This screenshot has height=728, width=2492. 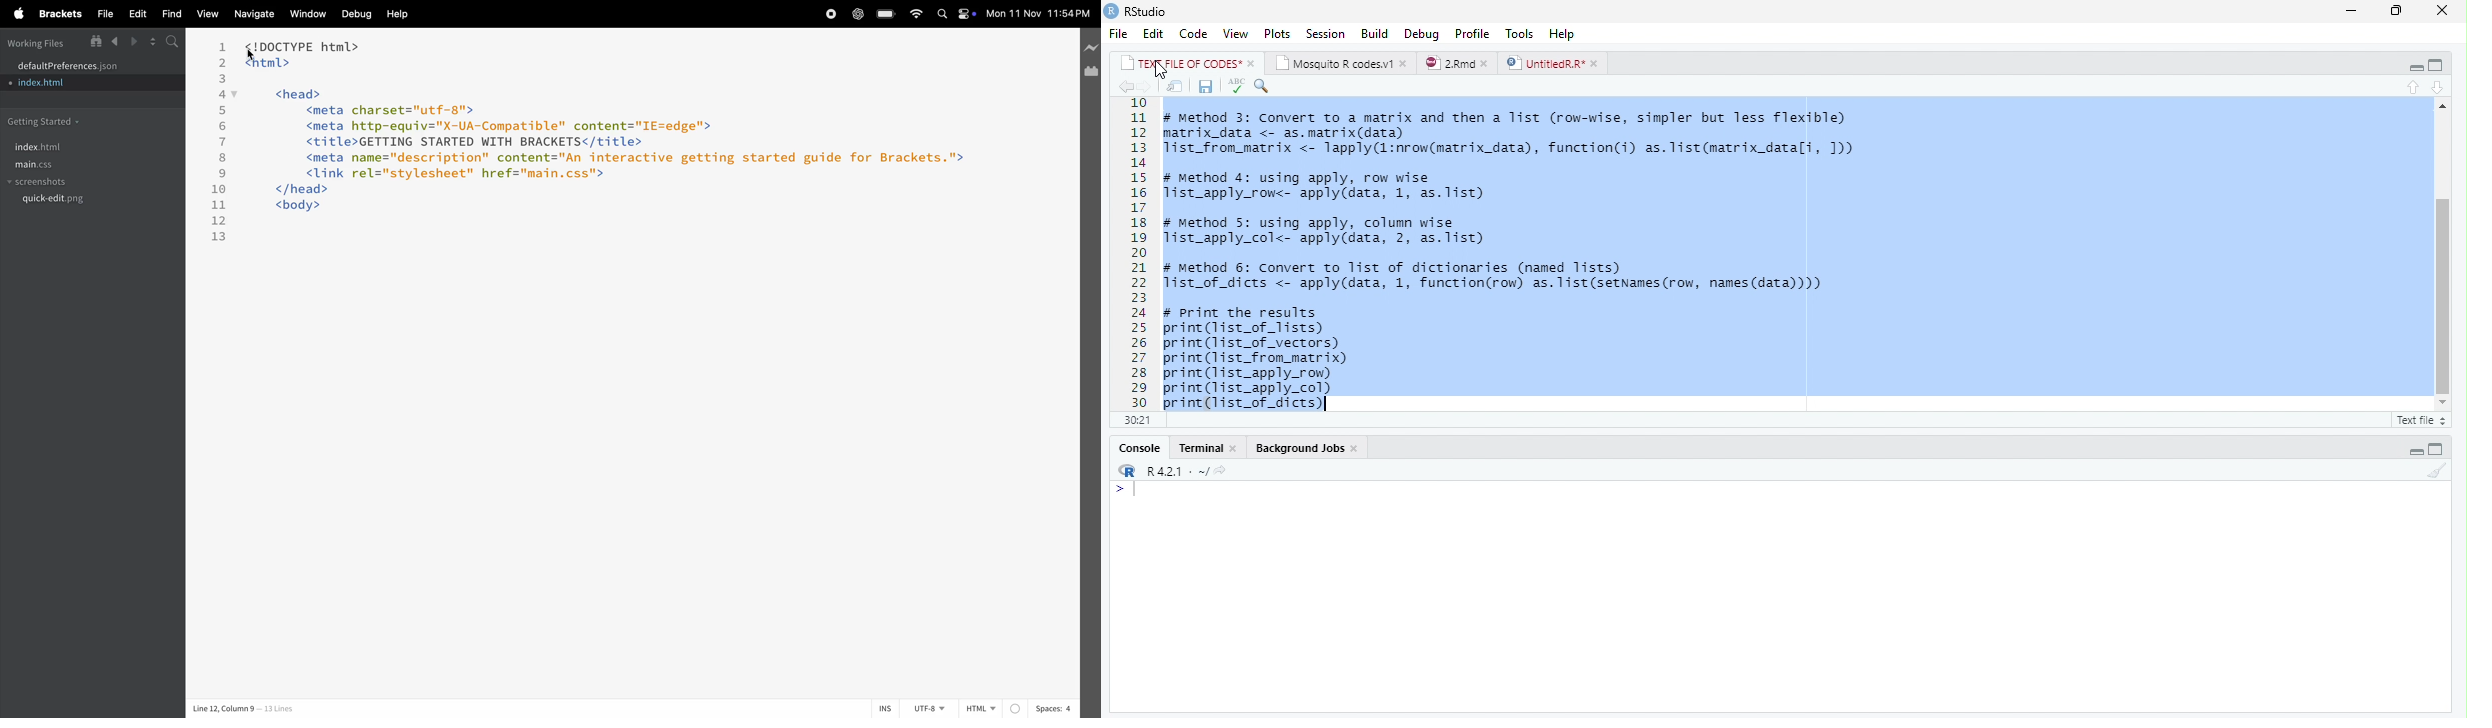 I want to click on working files, so click(x=36, y=42).